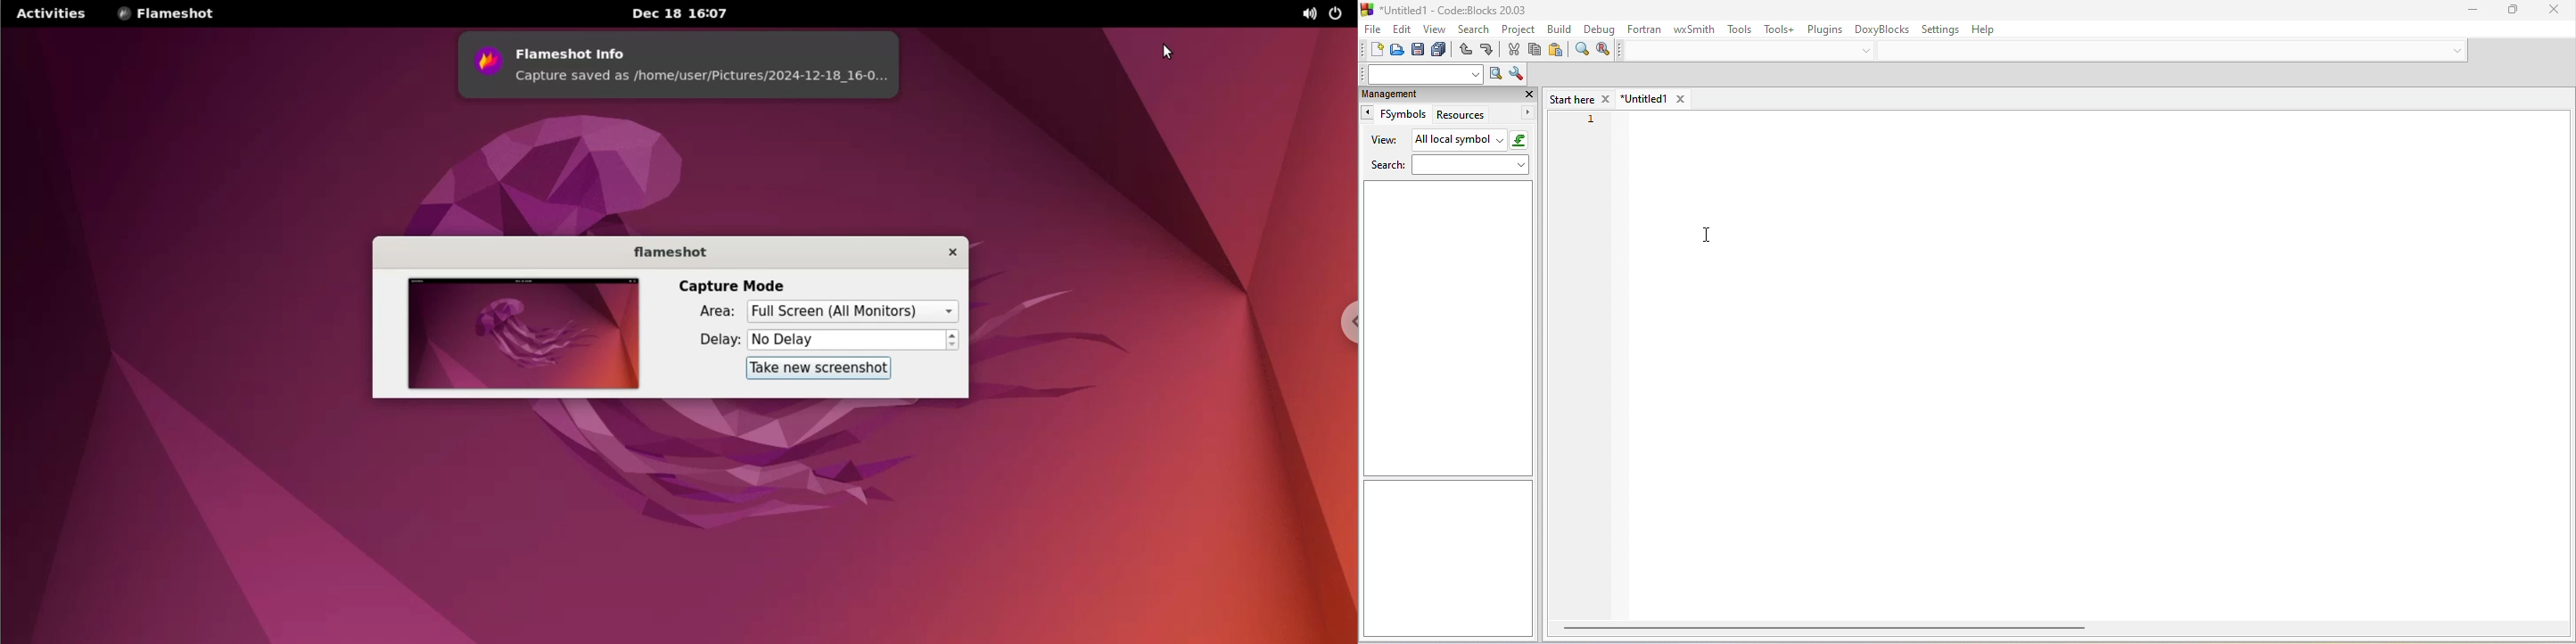  What do you see at coordinates (718, 340) in the screenshot?
I see `delay label` at bounding box center [718, 340].